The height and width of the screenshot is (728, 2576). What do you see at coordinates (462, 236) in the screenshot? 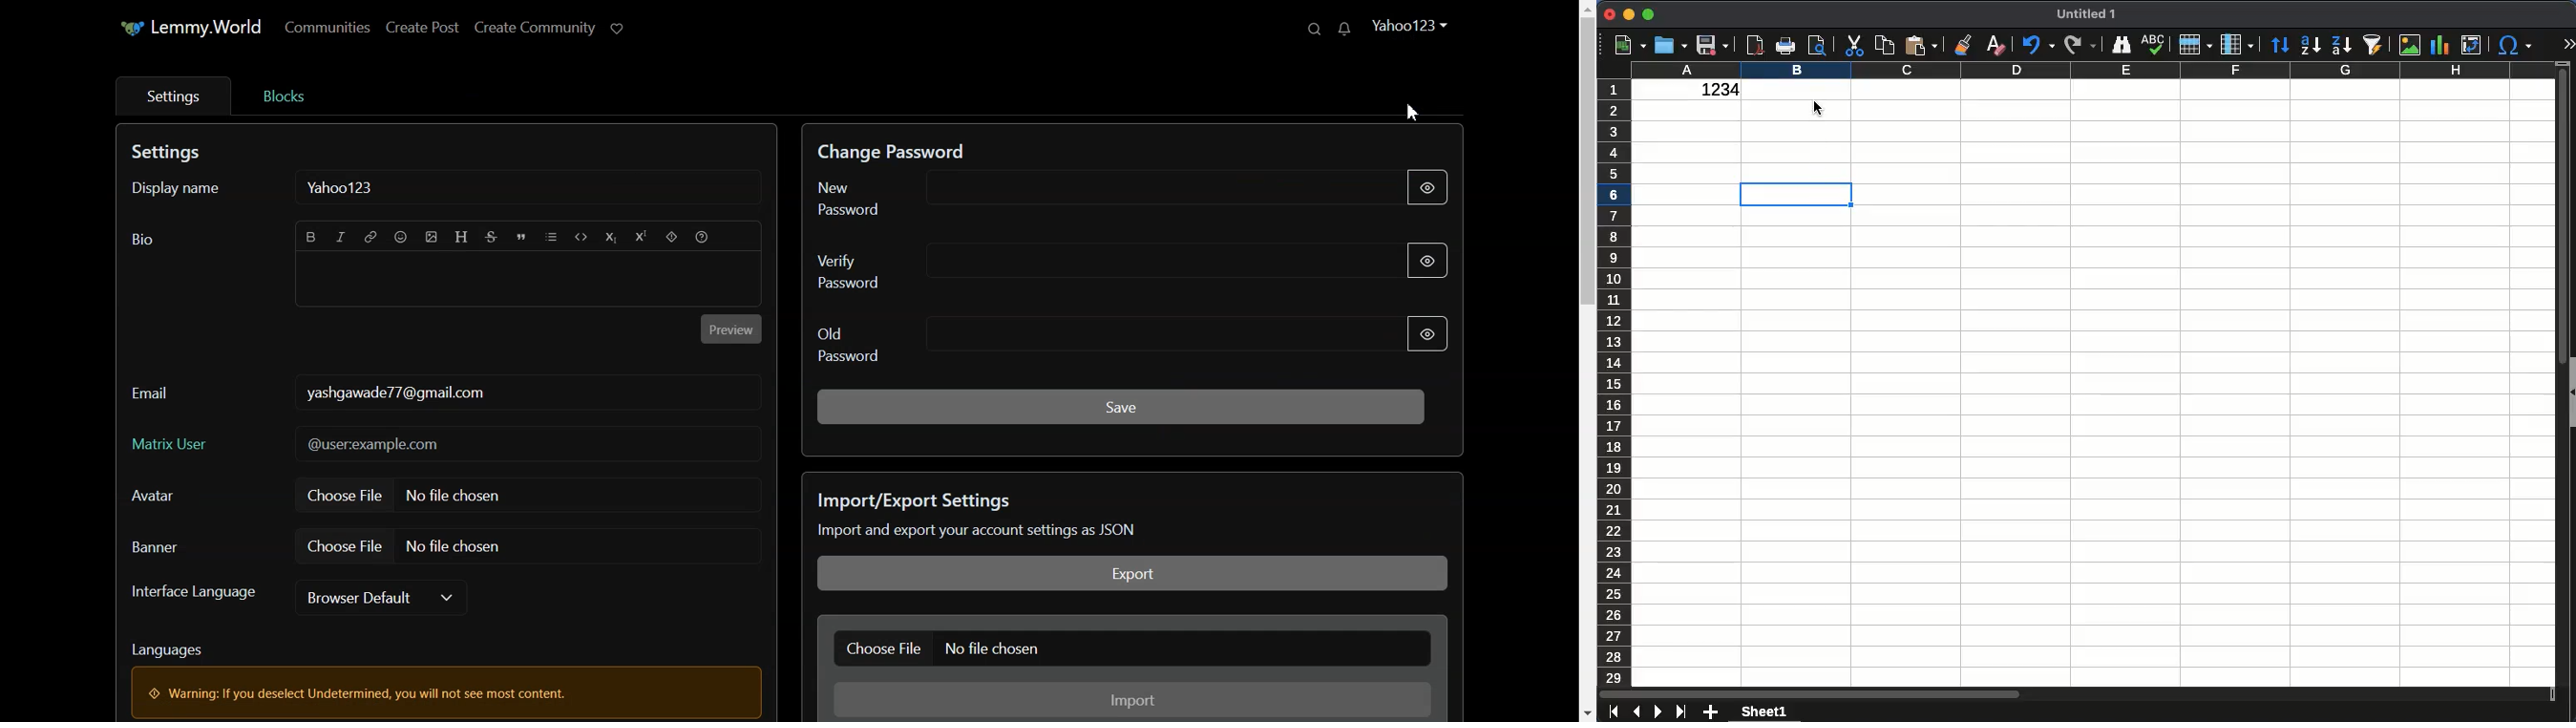
I see `Header` at bounding box center [462, 236].